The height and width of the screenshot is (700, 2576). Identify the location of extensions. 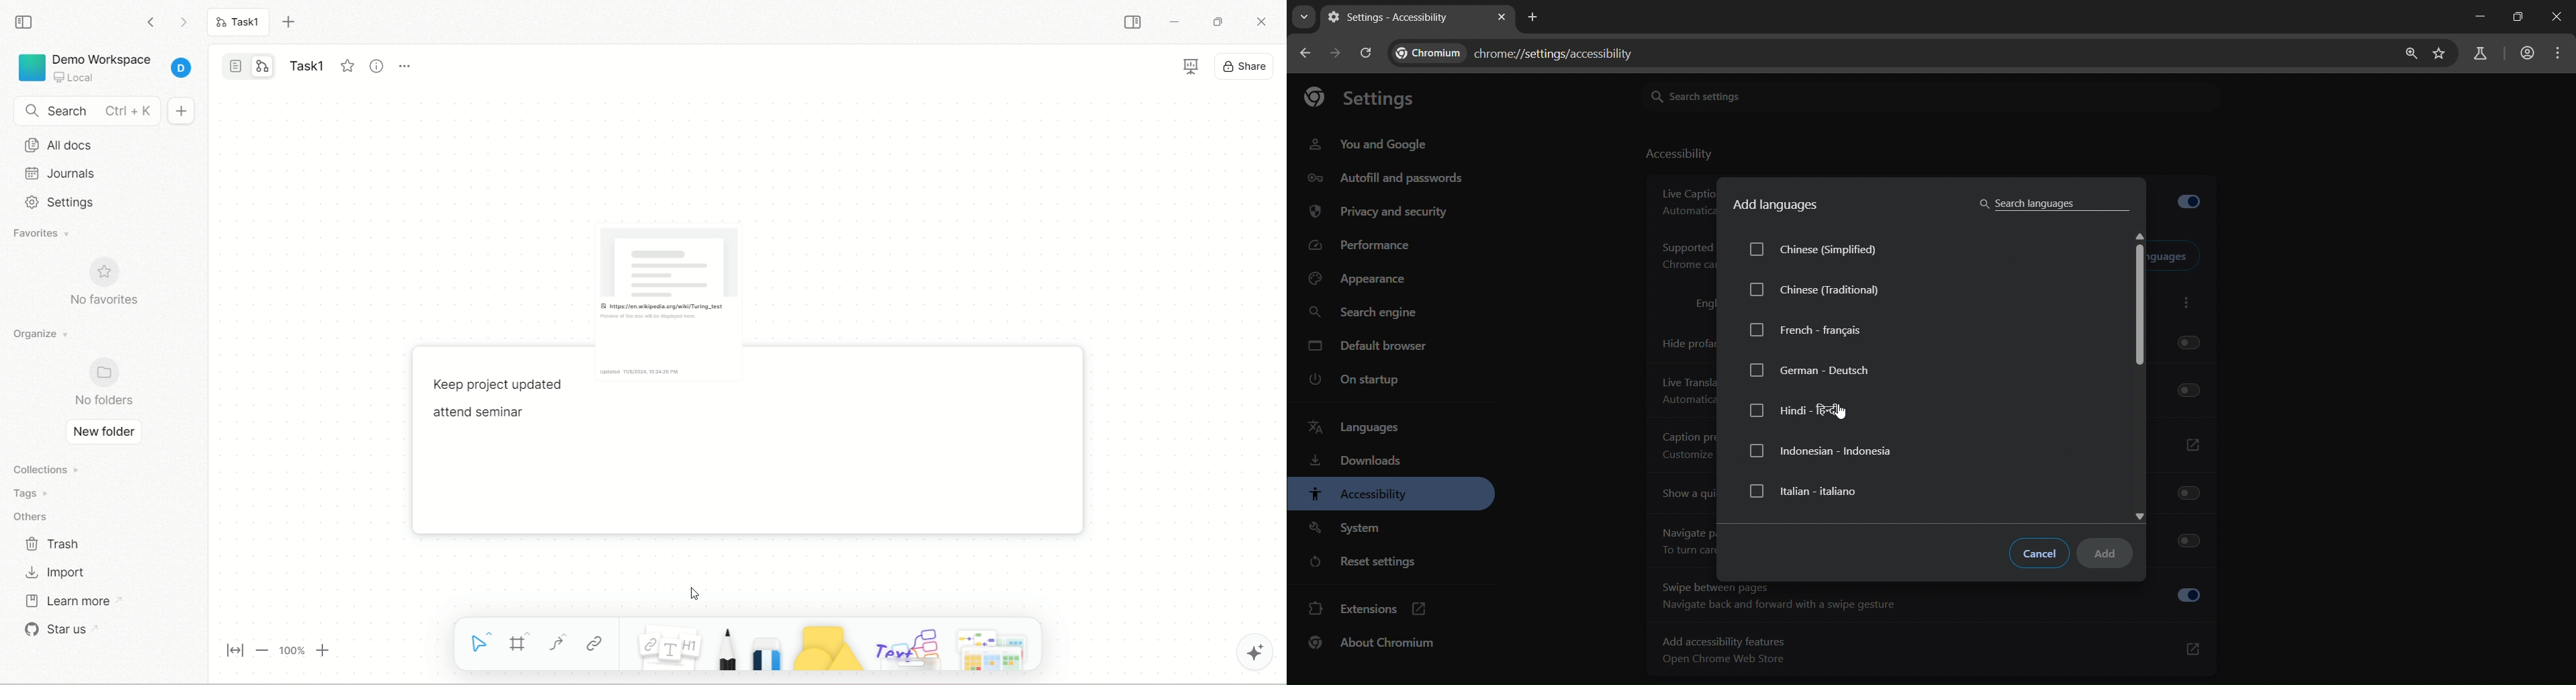
(1365, 610).